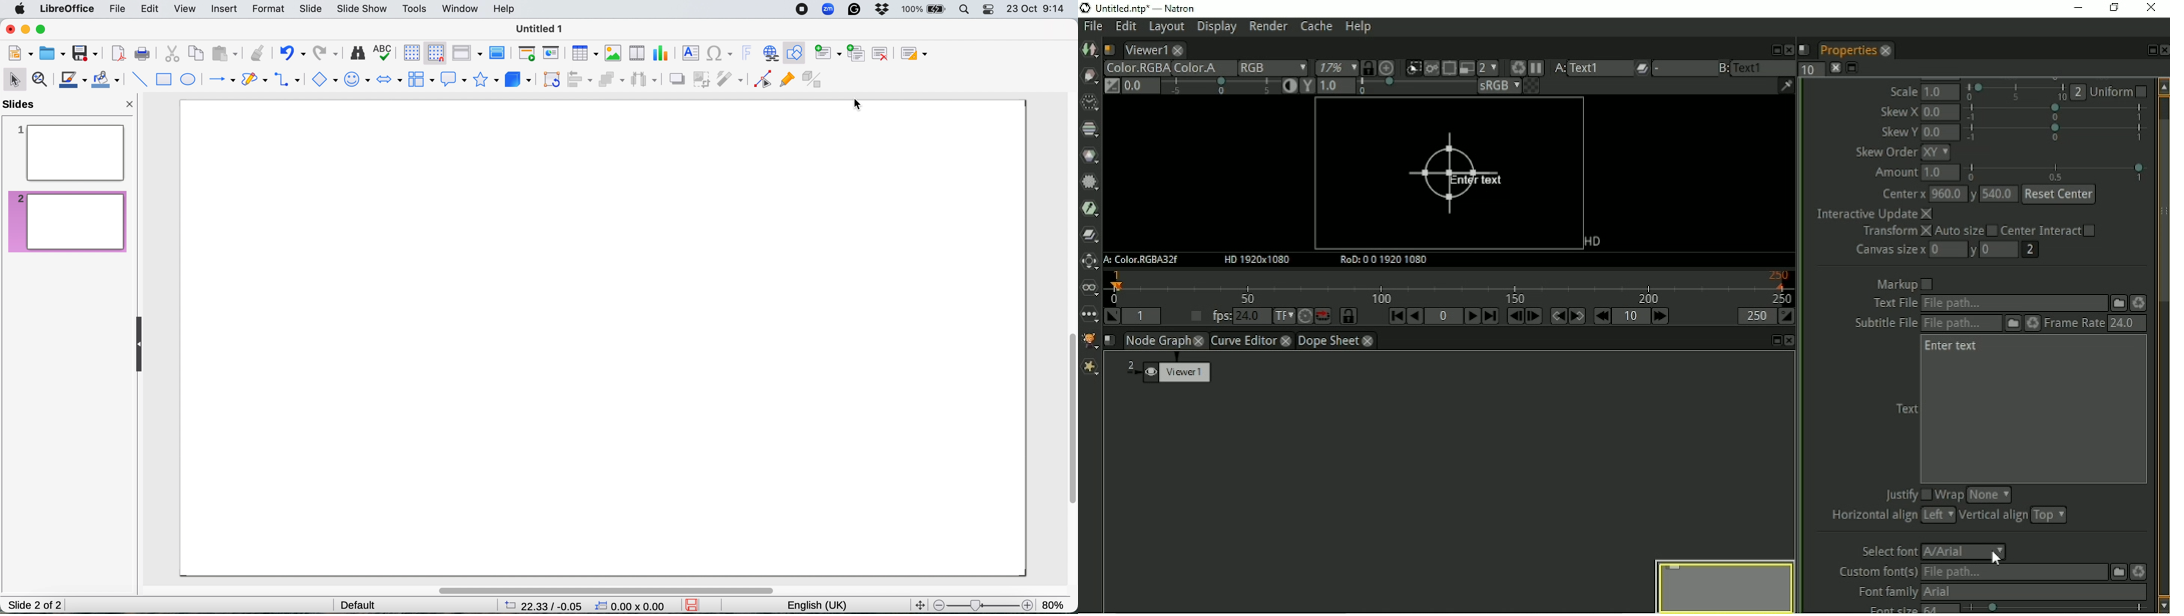 The image size is (2184, 616). Describe the element at coordinates (328, 53) in the screenshot. I see `redo` at that location.